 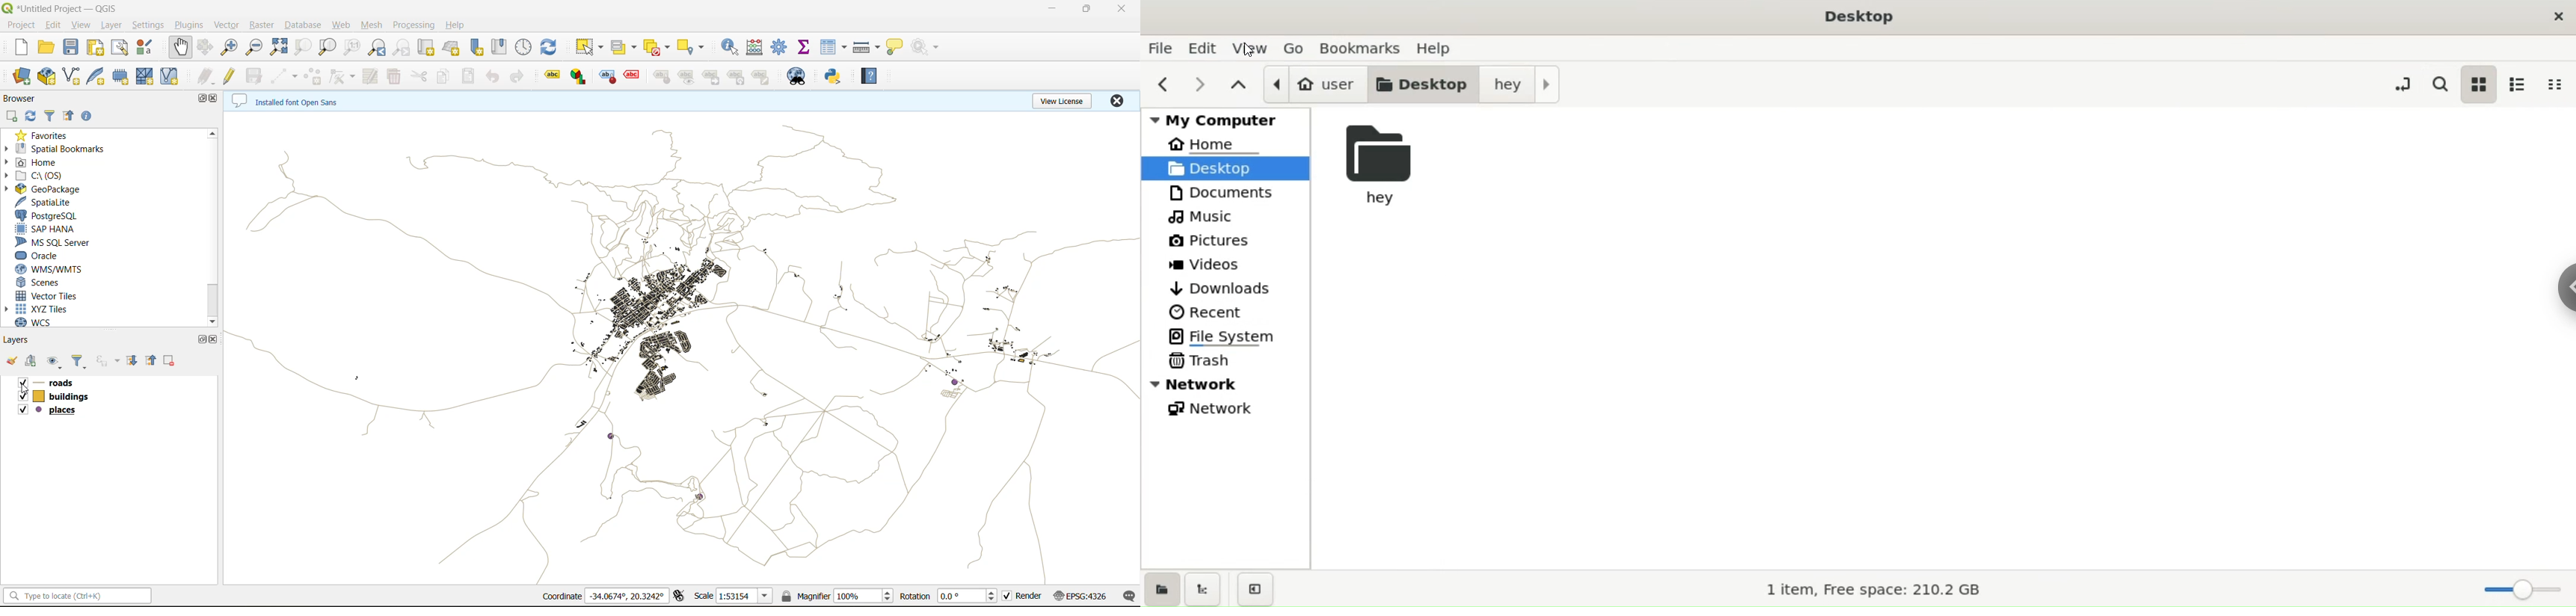 I want to click on maximize, so click(x=204, y=100).